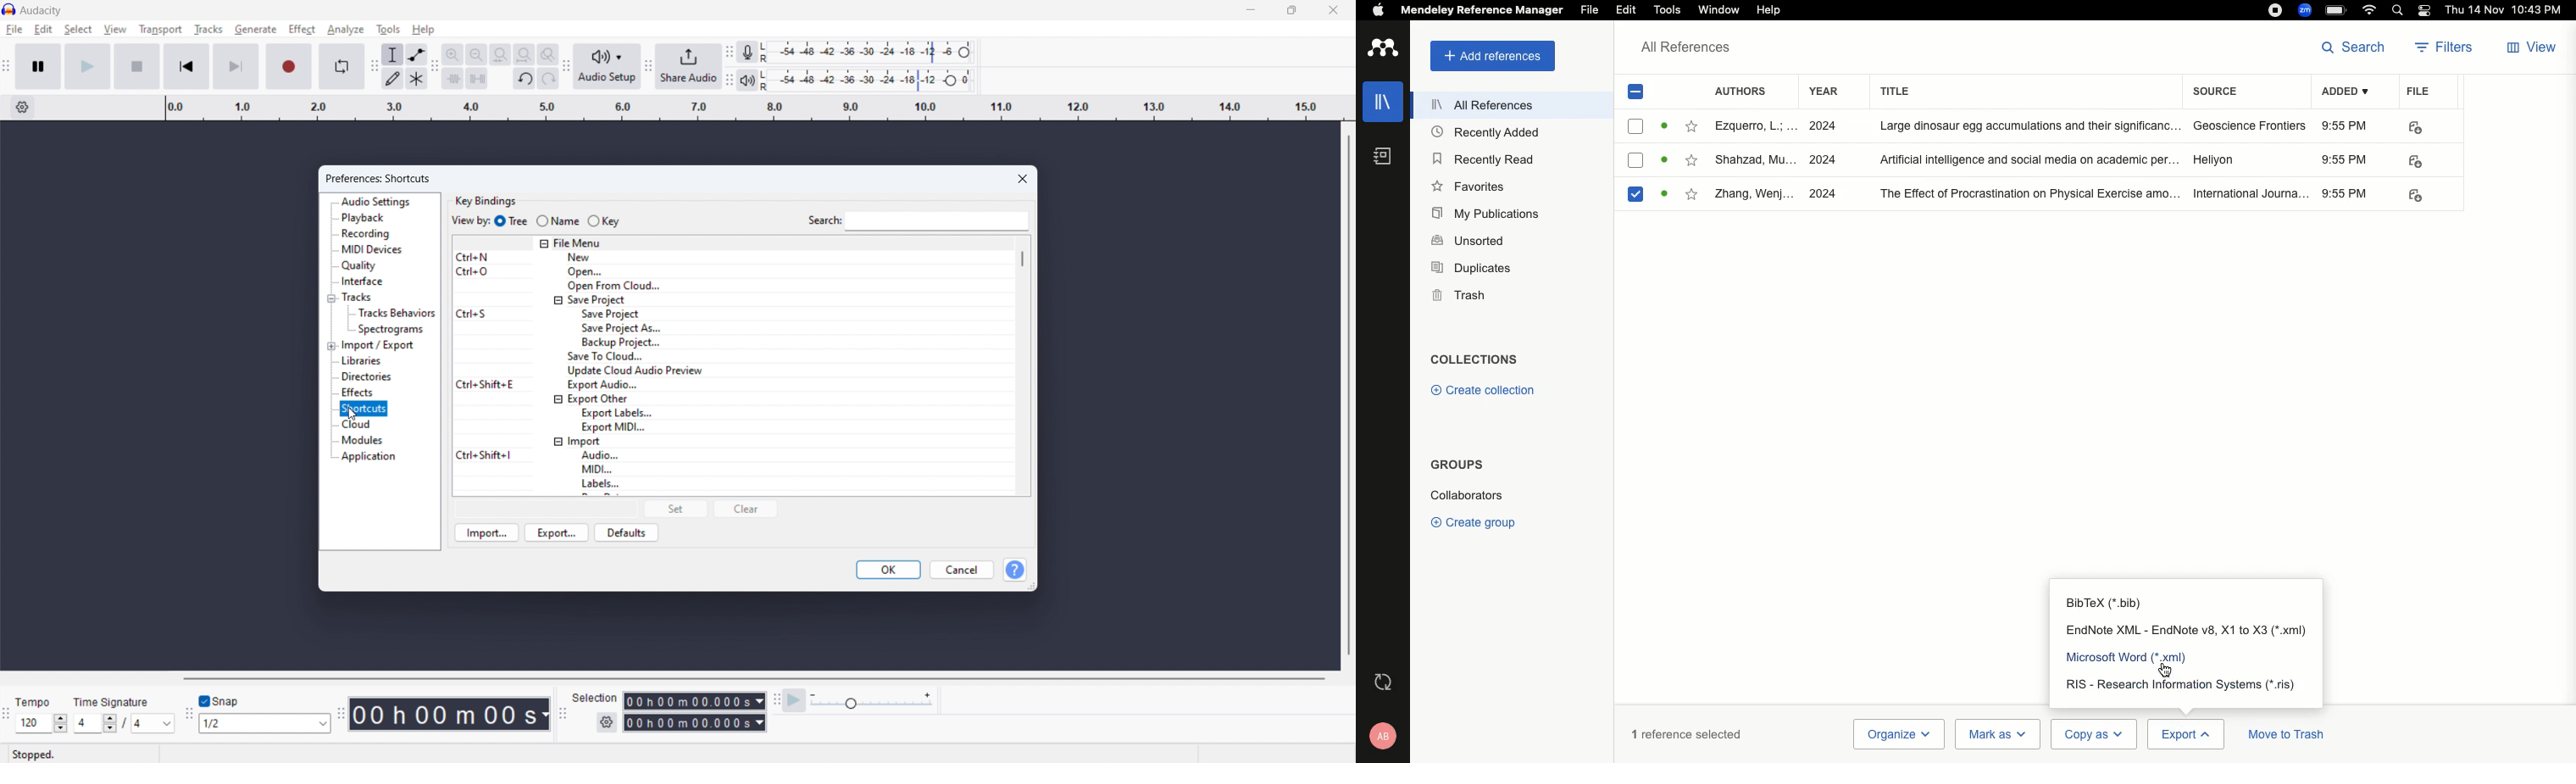 This screenshot has height=784, width=2576. I want to click on help, so click(424, 29).